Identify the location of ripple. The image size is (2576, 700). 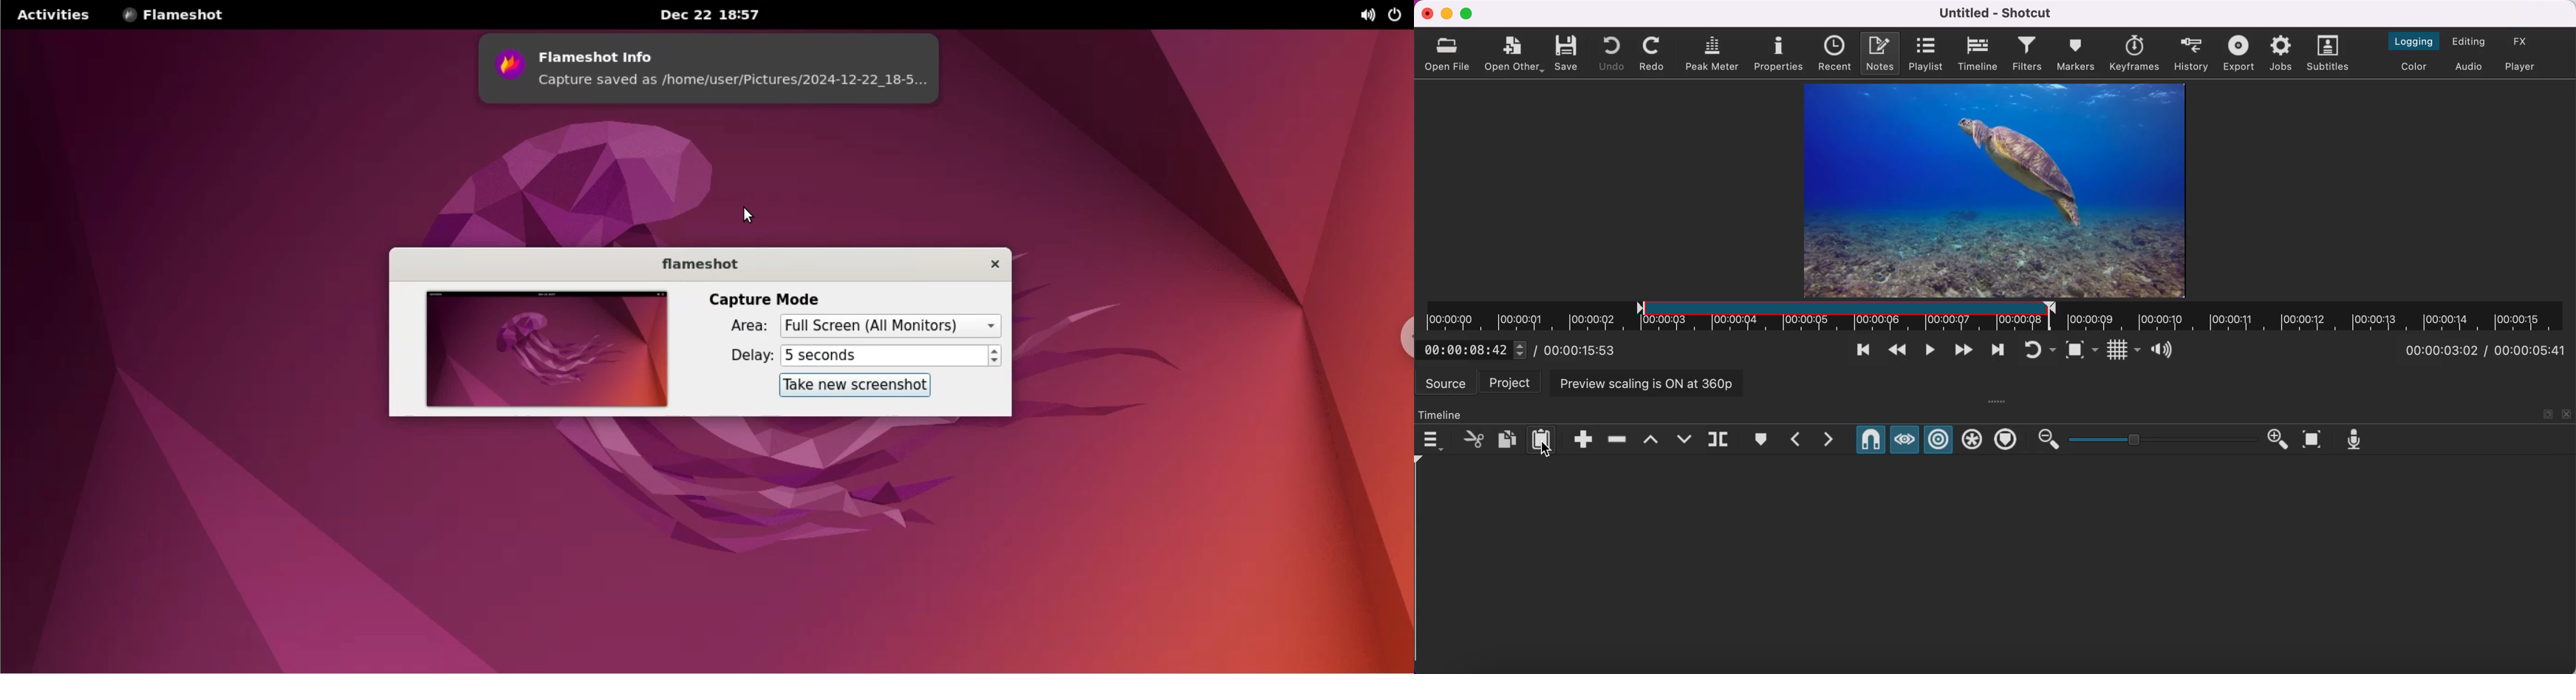
(1939, 439).